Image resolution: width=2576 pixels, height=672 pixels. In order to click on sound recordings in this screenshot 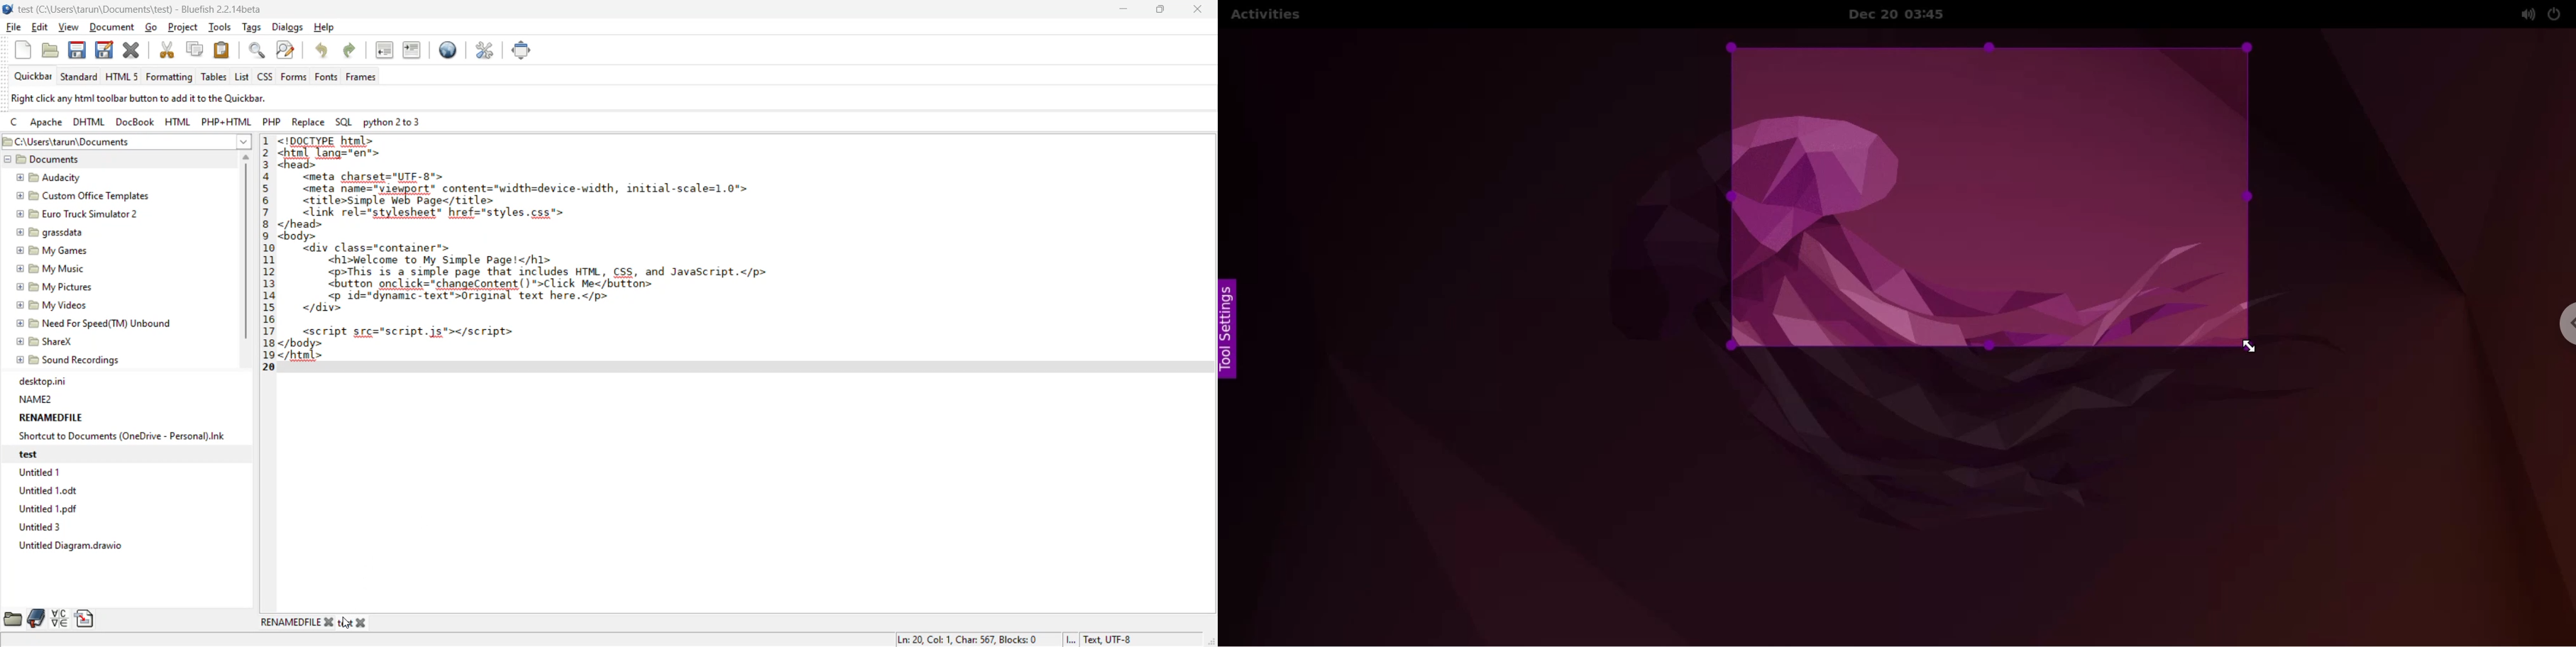, I will do `click(82, 362)`.